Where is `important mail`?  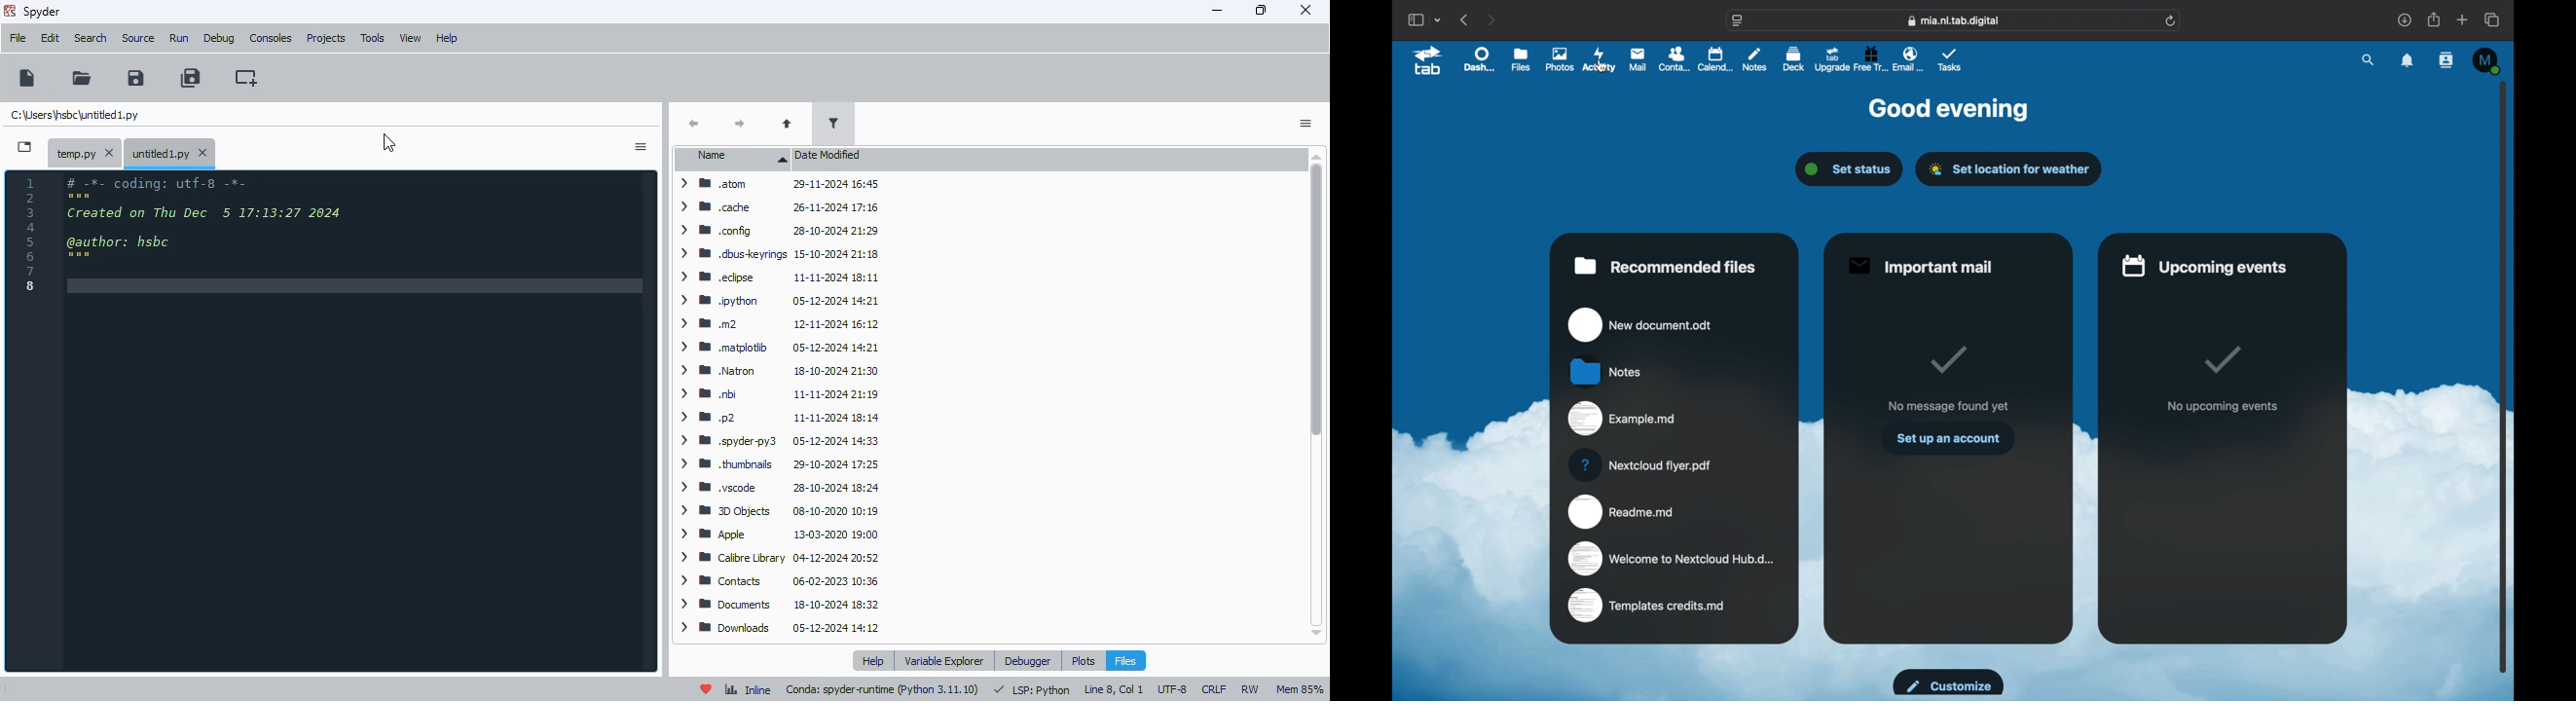
important mail is located at coordinates (1922, 267).